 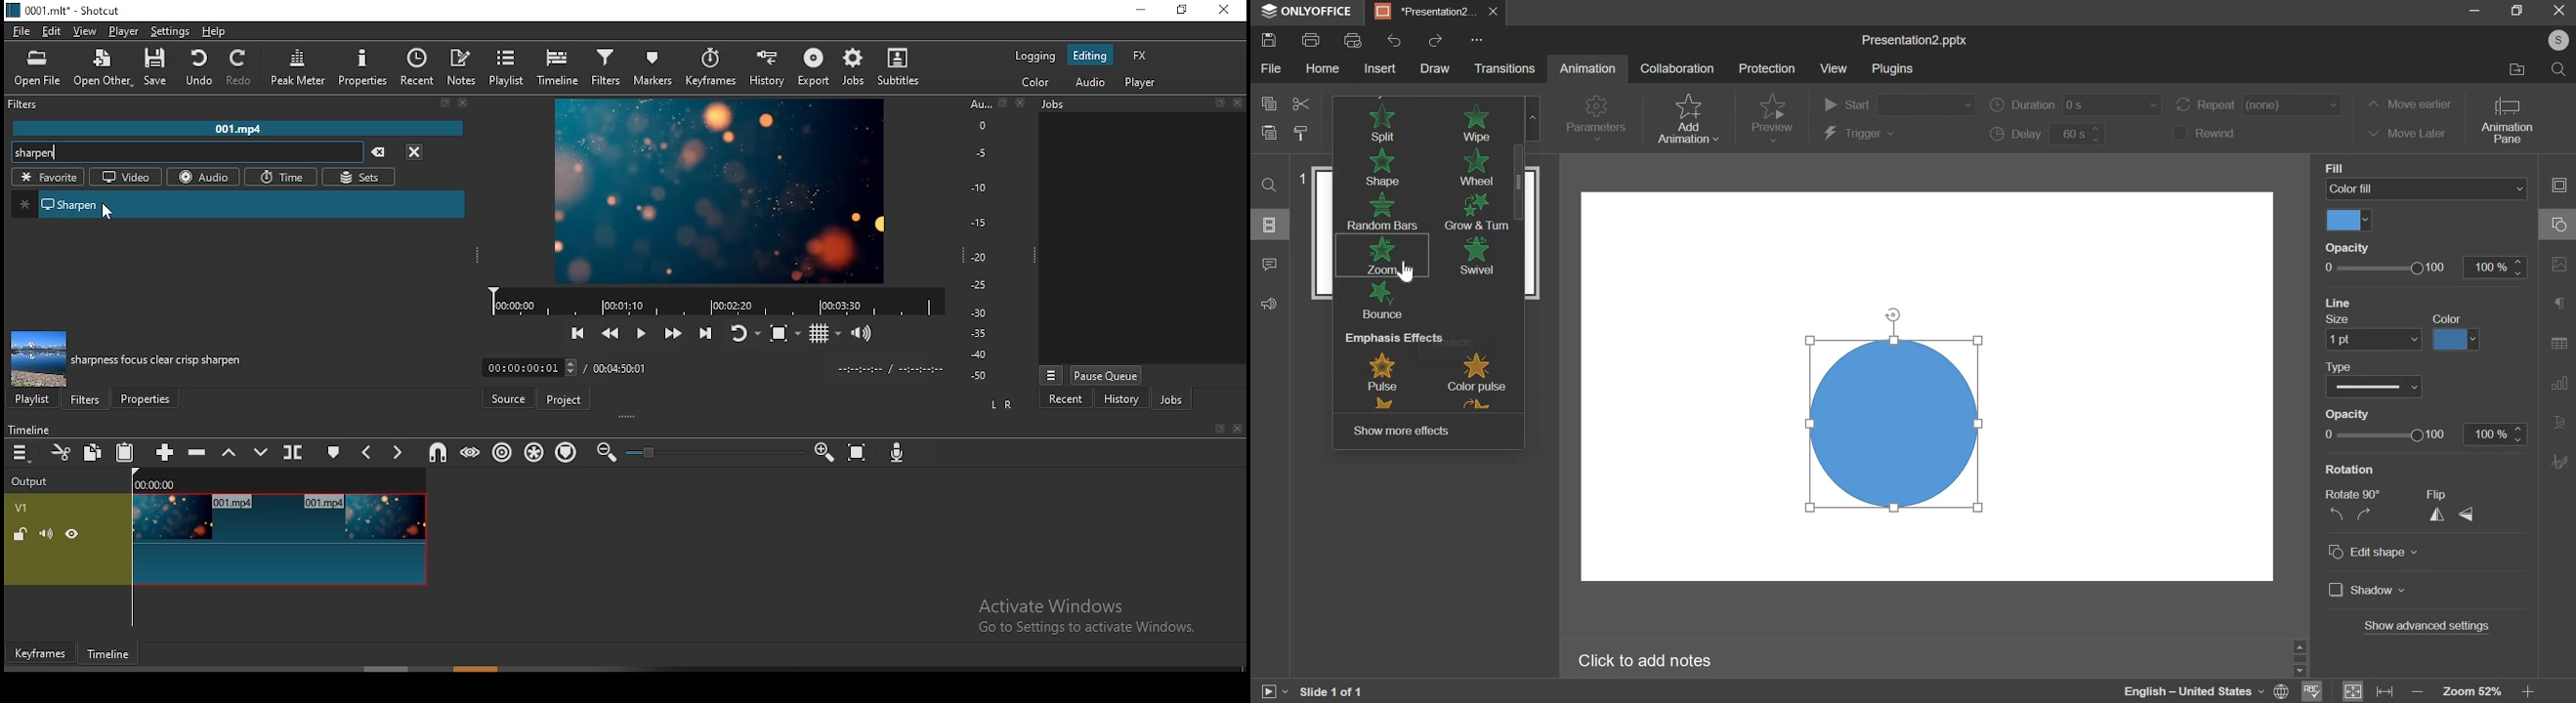 What do you see at coordinates (1271, 225) in the screenshot?
I see `slides` at bounding box center [1271, 225].